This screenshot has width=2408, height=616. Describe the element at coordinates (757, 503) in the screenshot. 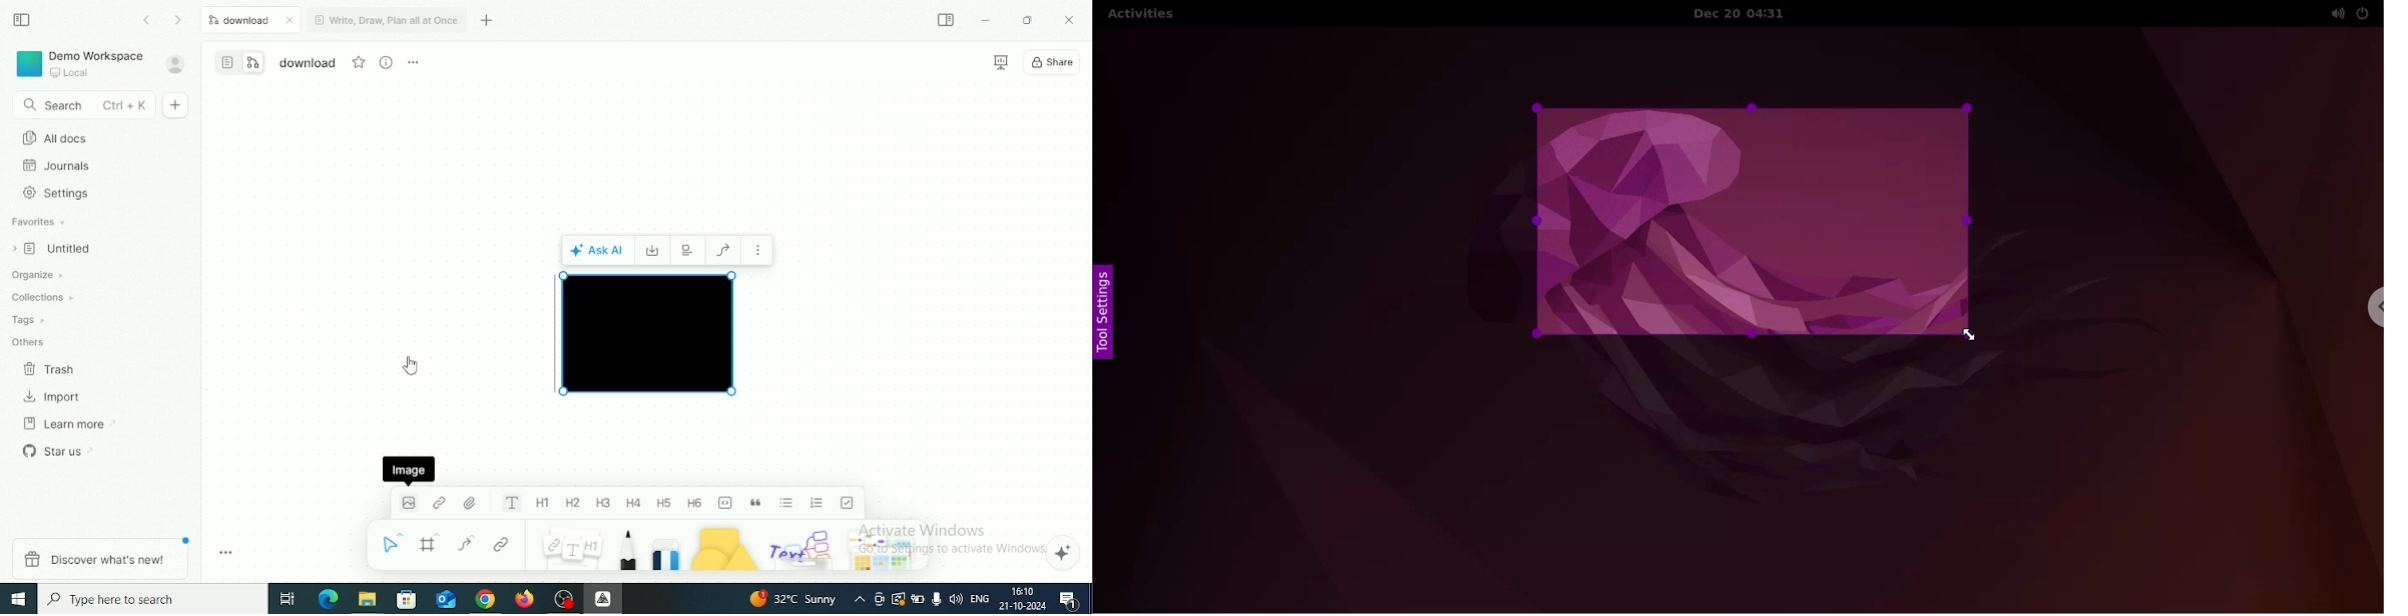

I see `Quote` at that location.